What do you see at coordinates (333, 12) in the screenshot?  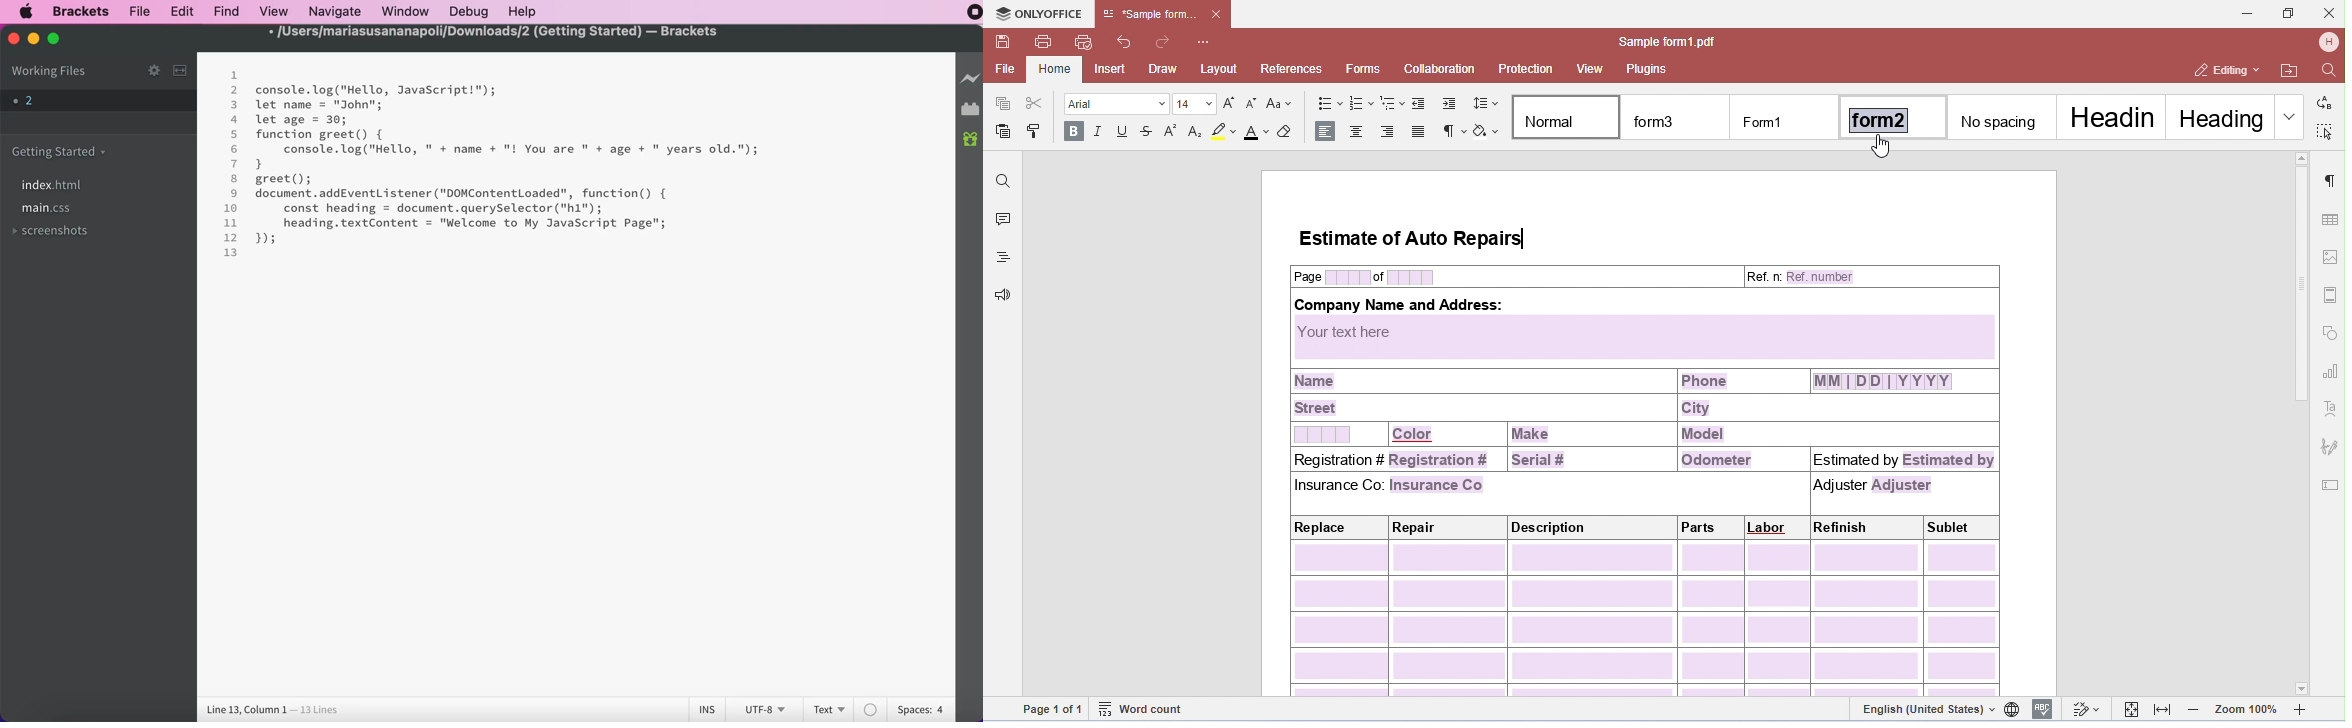 I see `navigate` at bounding box center [333, 12].